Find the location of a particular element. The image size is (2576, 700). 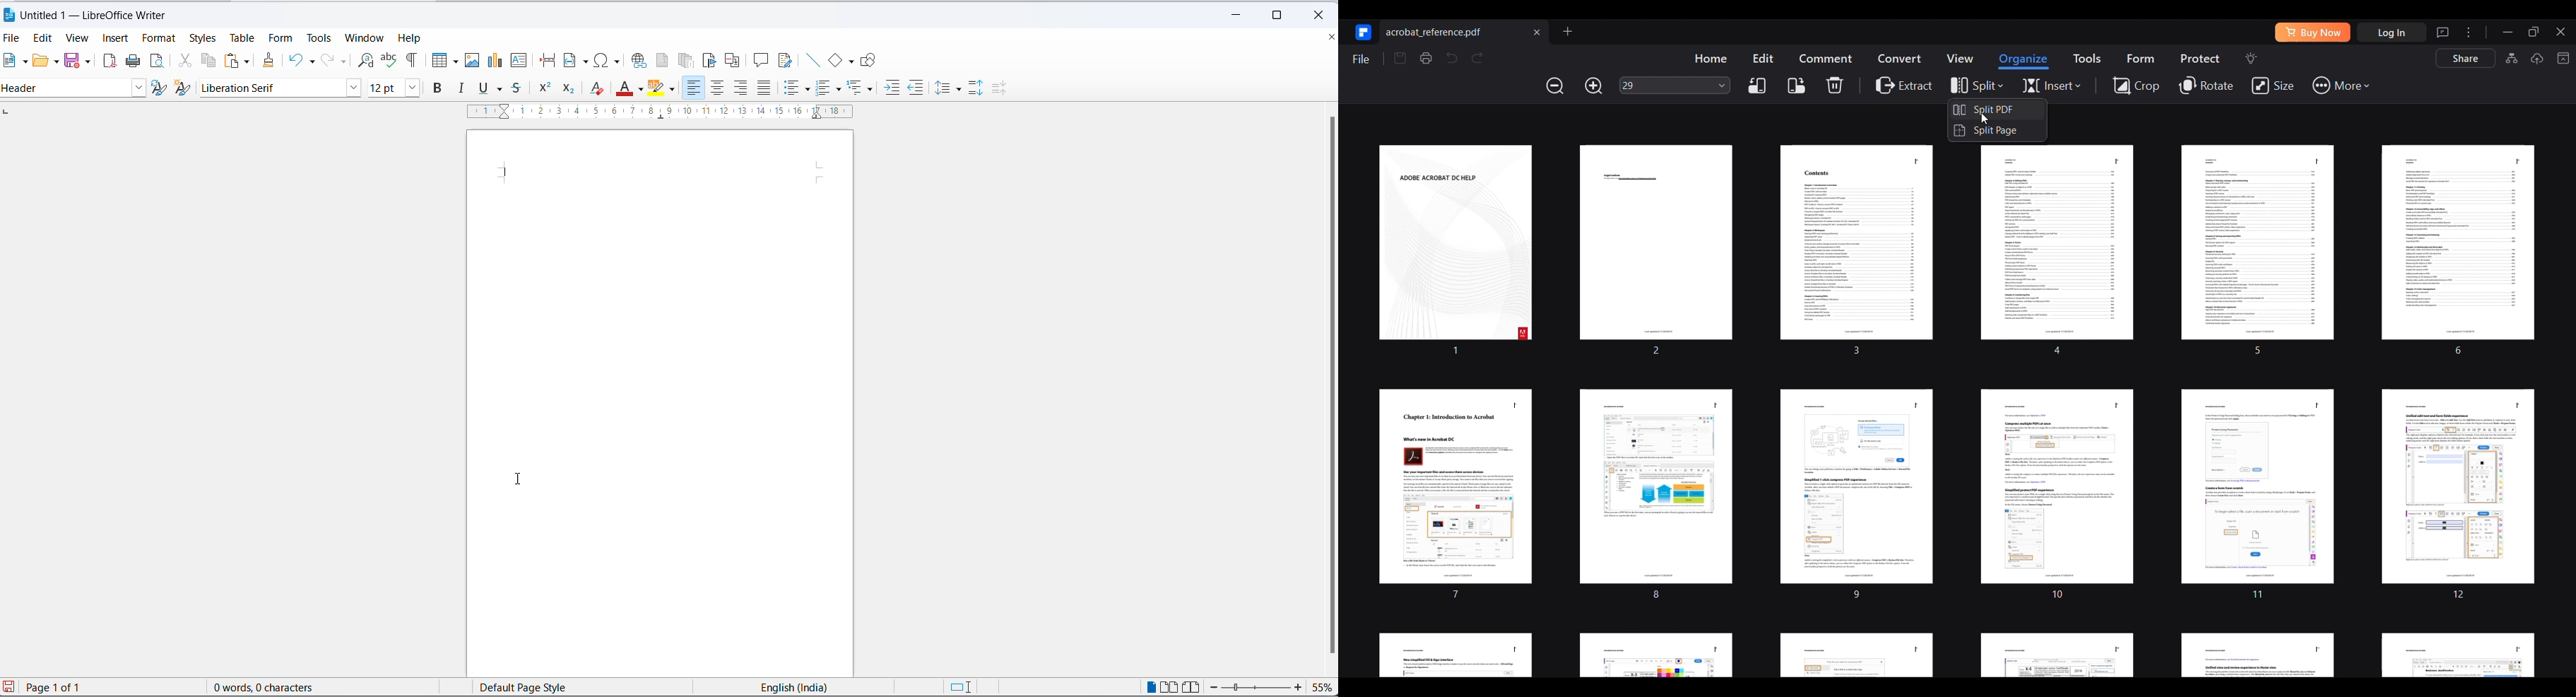

format is located at coordinates (157, 38).